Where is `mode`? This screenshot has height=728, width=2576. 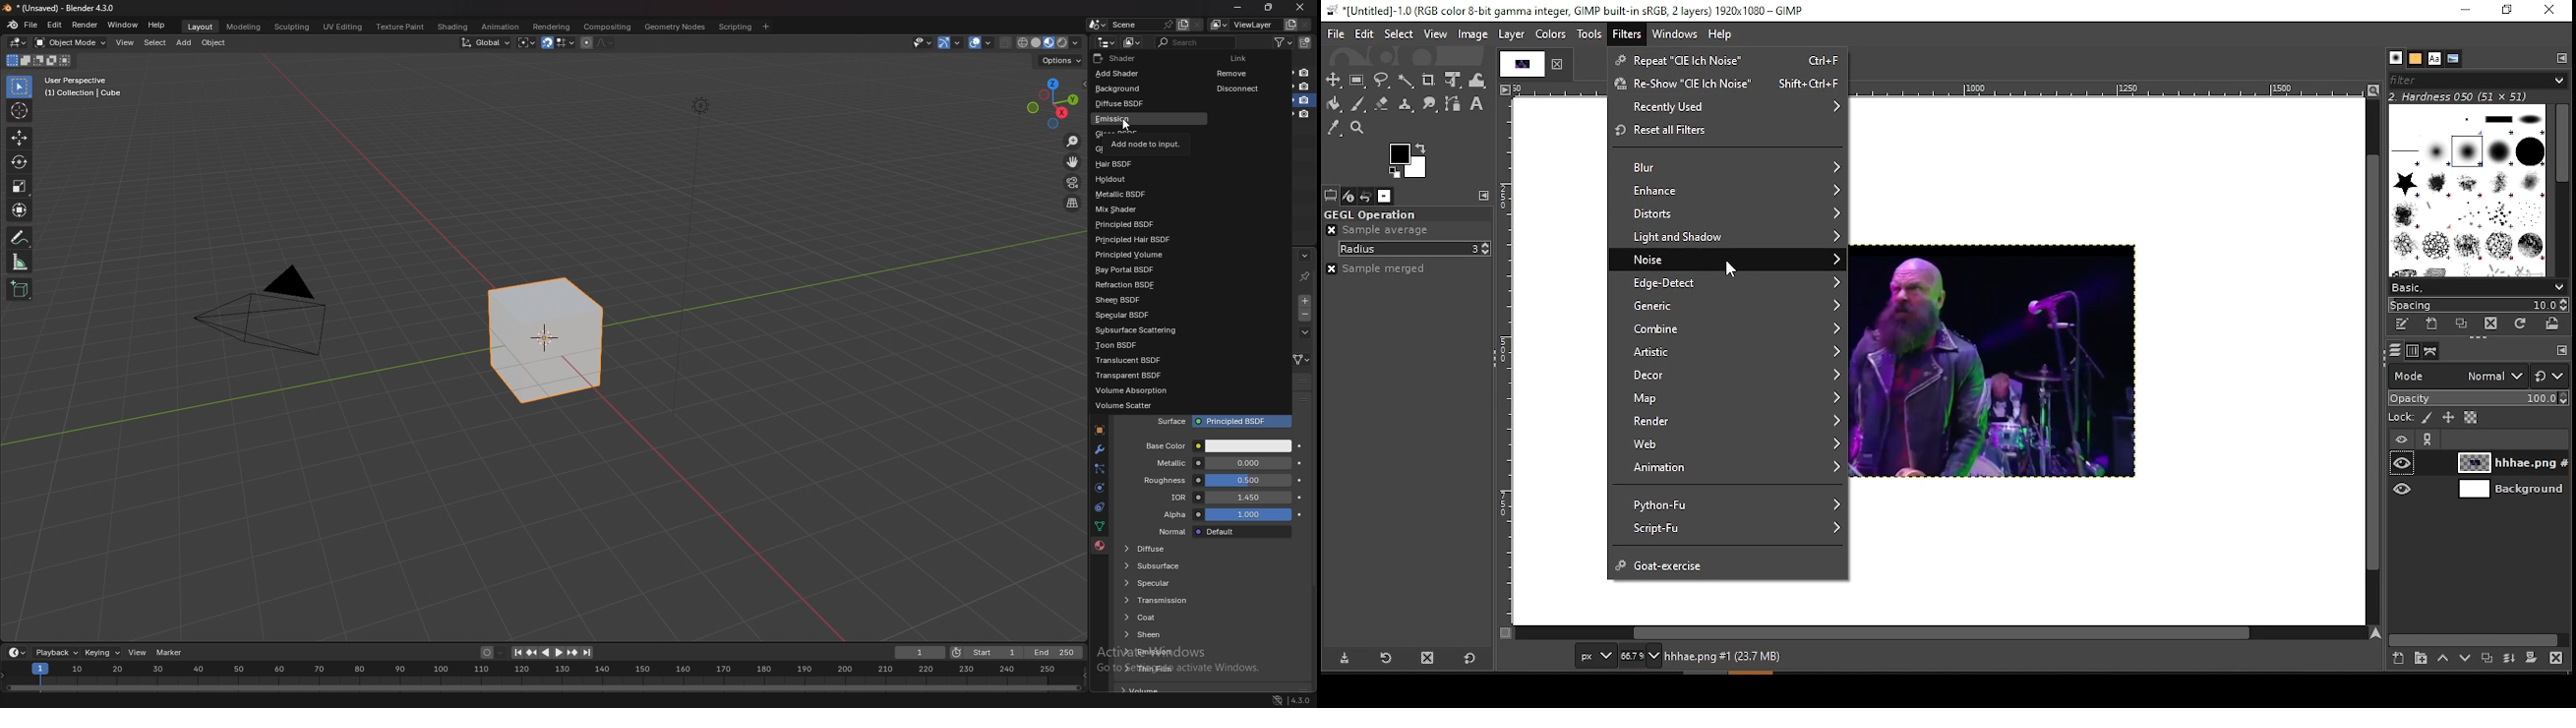 mode is located at coordinates (37, 62).